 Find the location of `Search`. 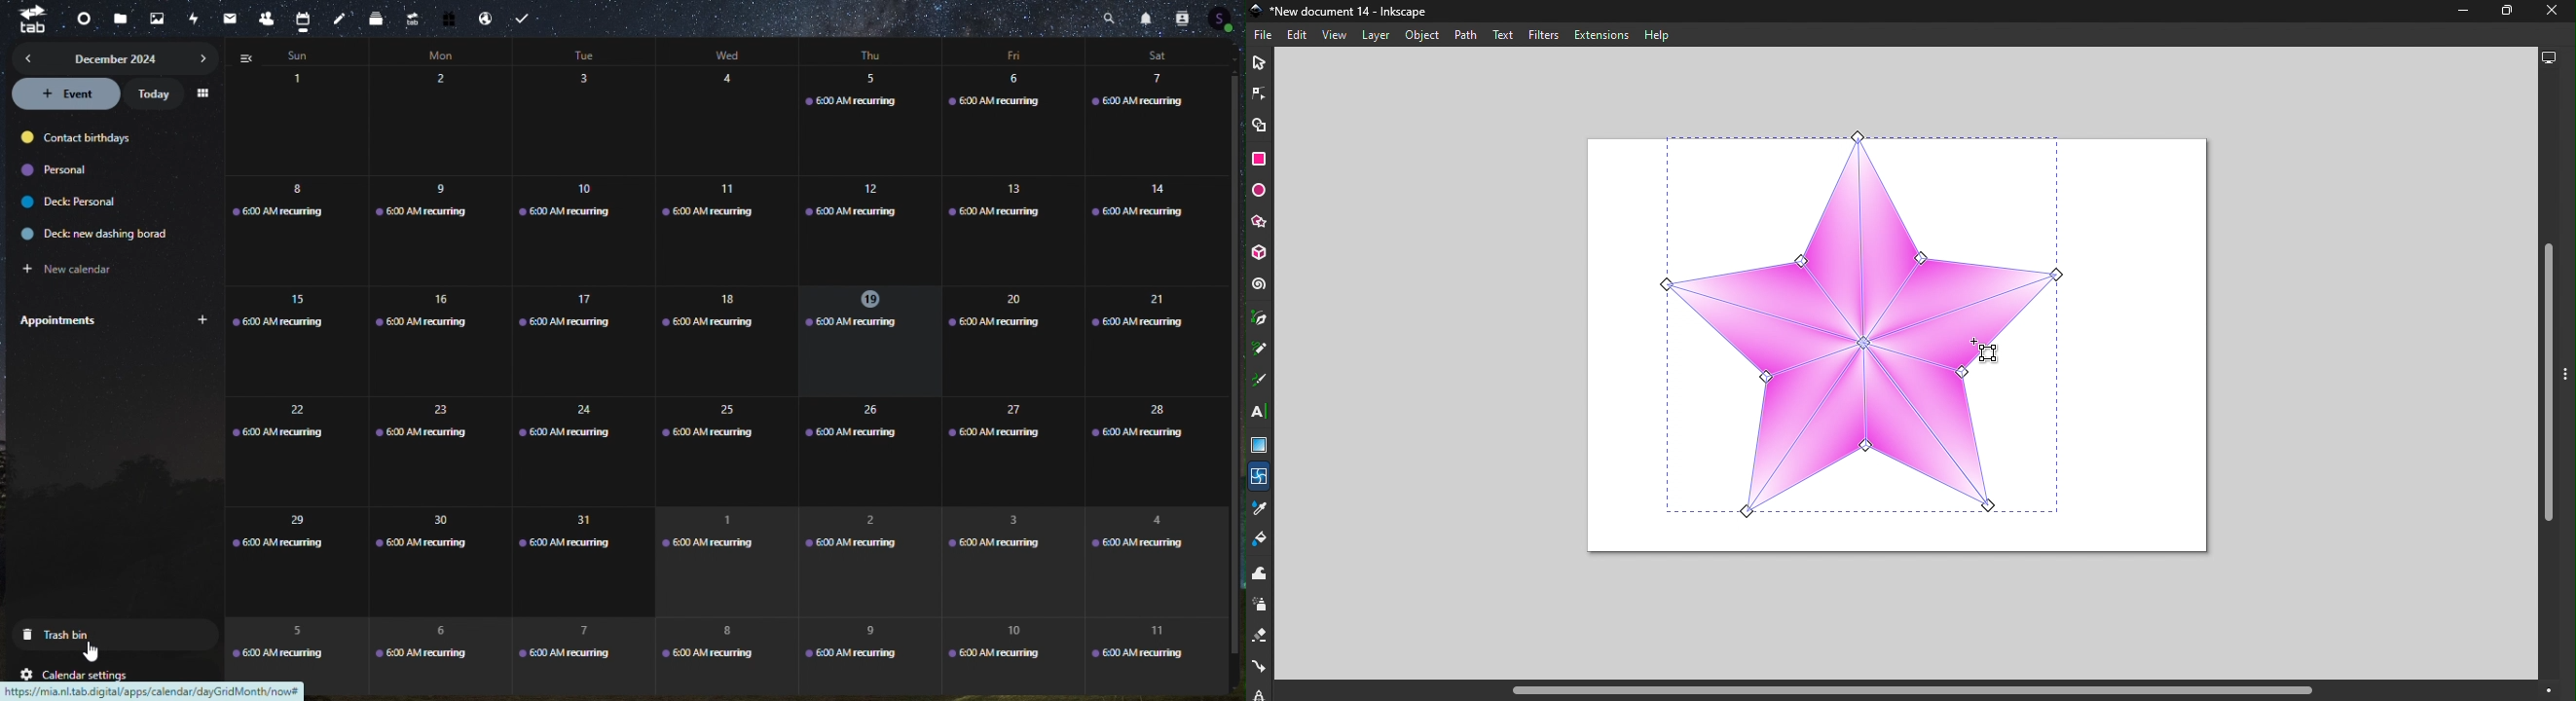

Search is located at coordinates (1109, 17).